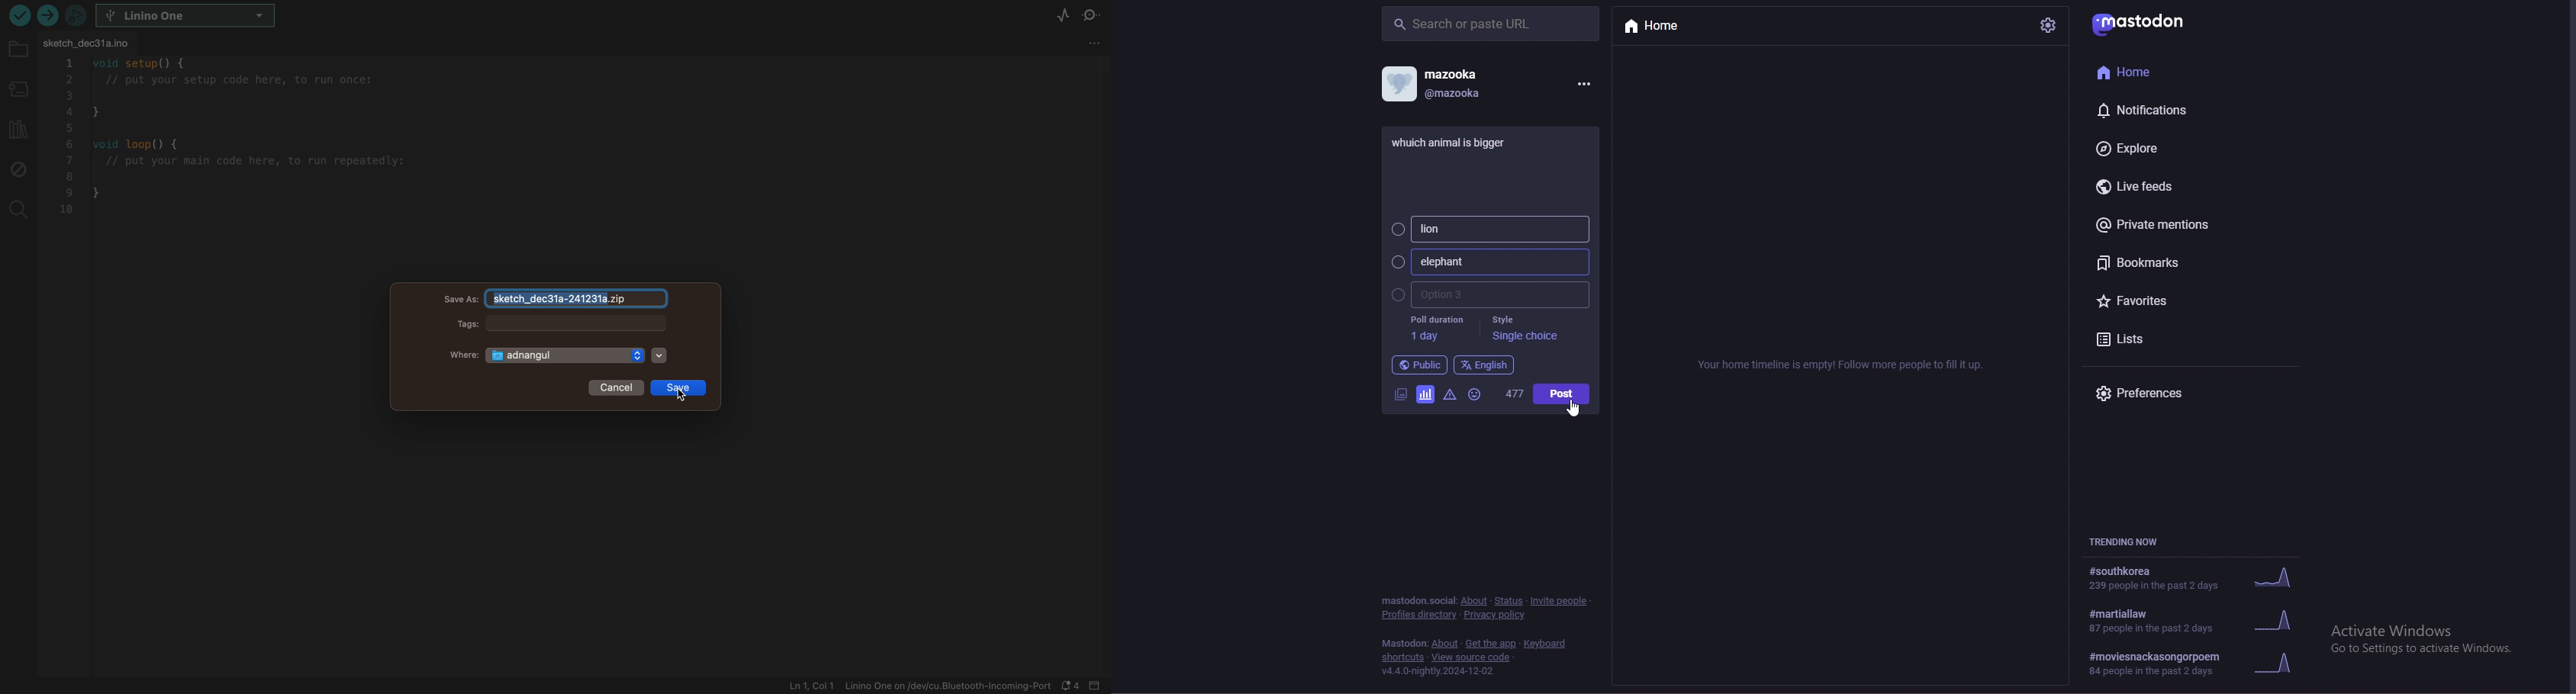 This screenshot has height=700, width=2576. I want to click on trend, so click(2201, 621).